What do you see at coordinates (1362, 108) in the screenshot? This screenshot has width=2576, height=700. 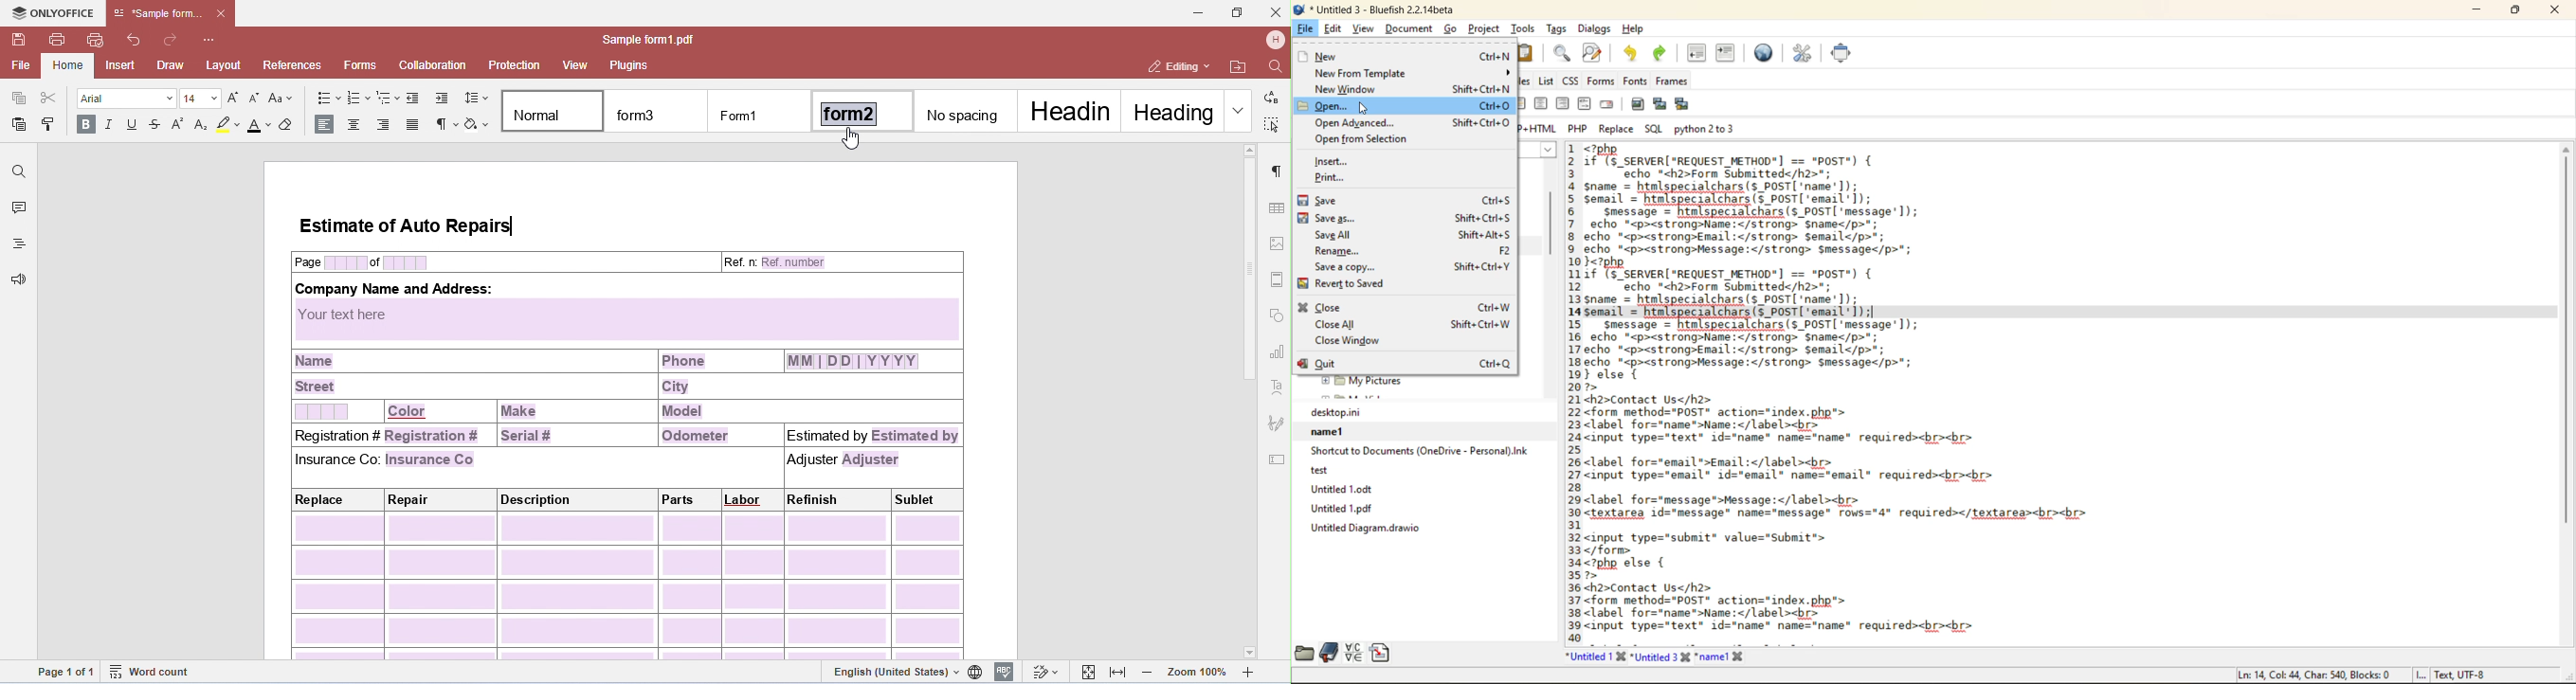 I see `Cursor` at bounding box center [1362, 108].